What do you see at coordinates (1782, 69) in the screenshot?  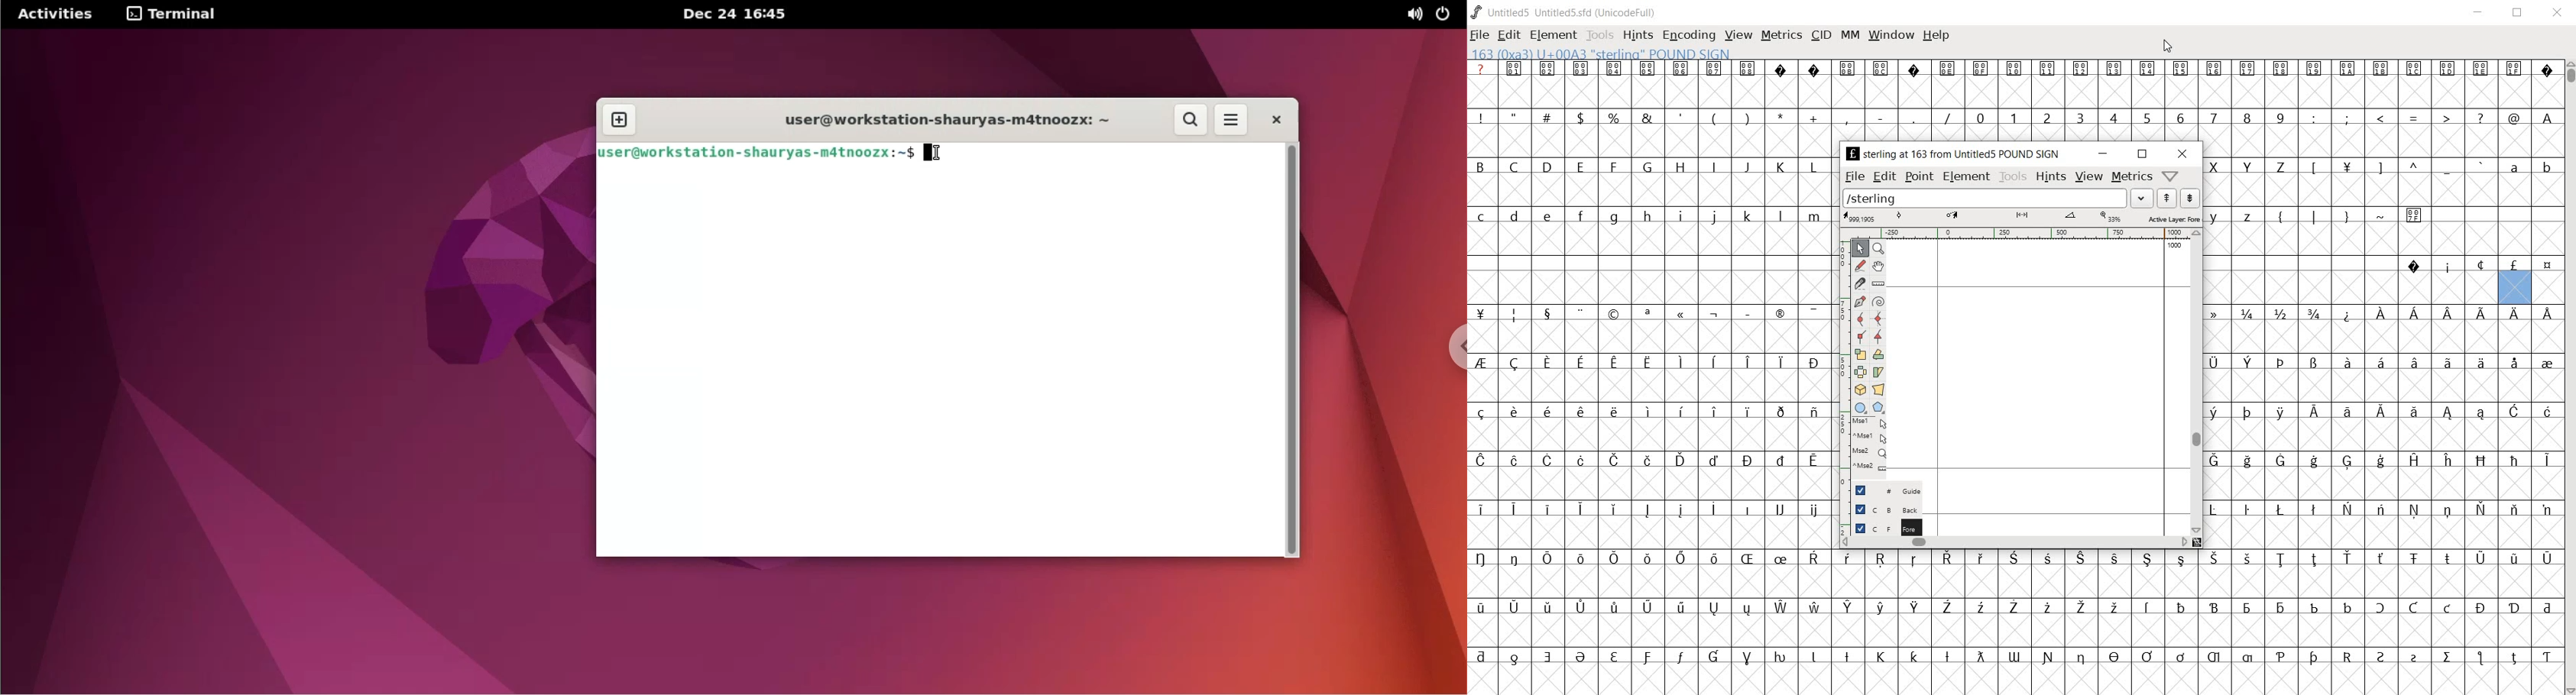 I see `Symbol` at bounding box center [1782, 69].